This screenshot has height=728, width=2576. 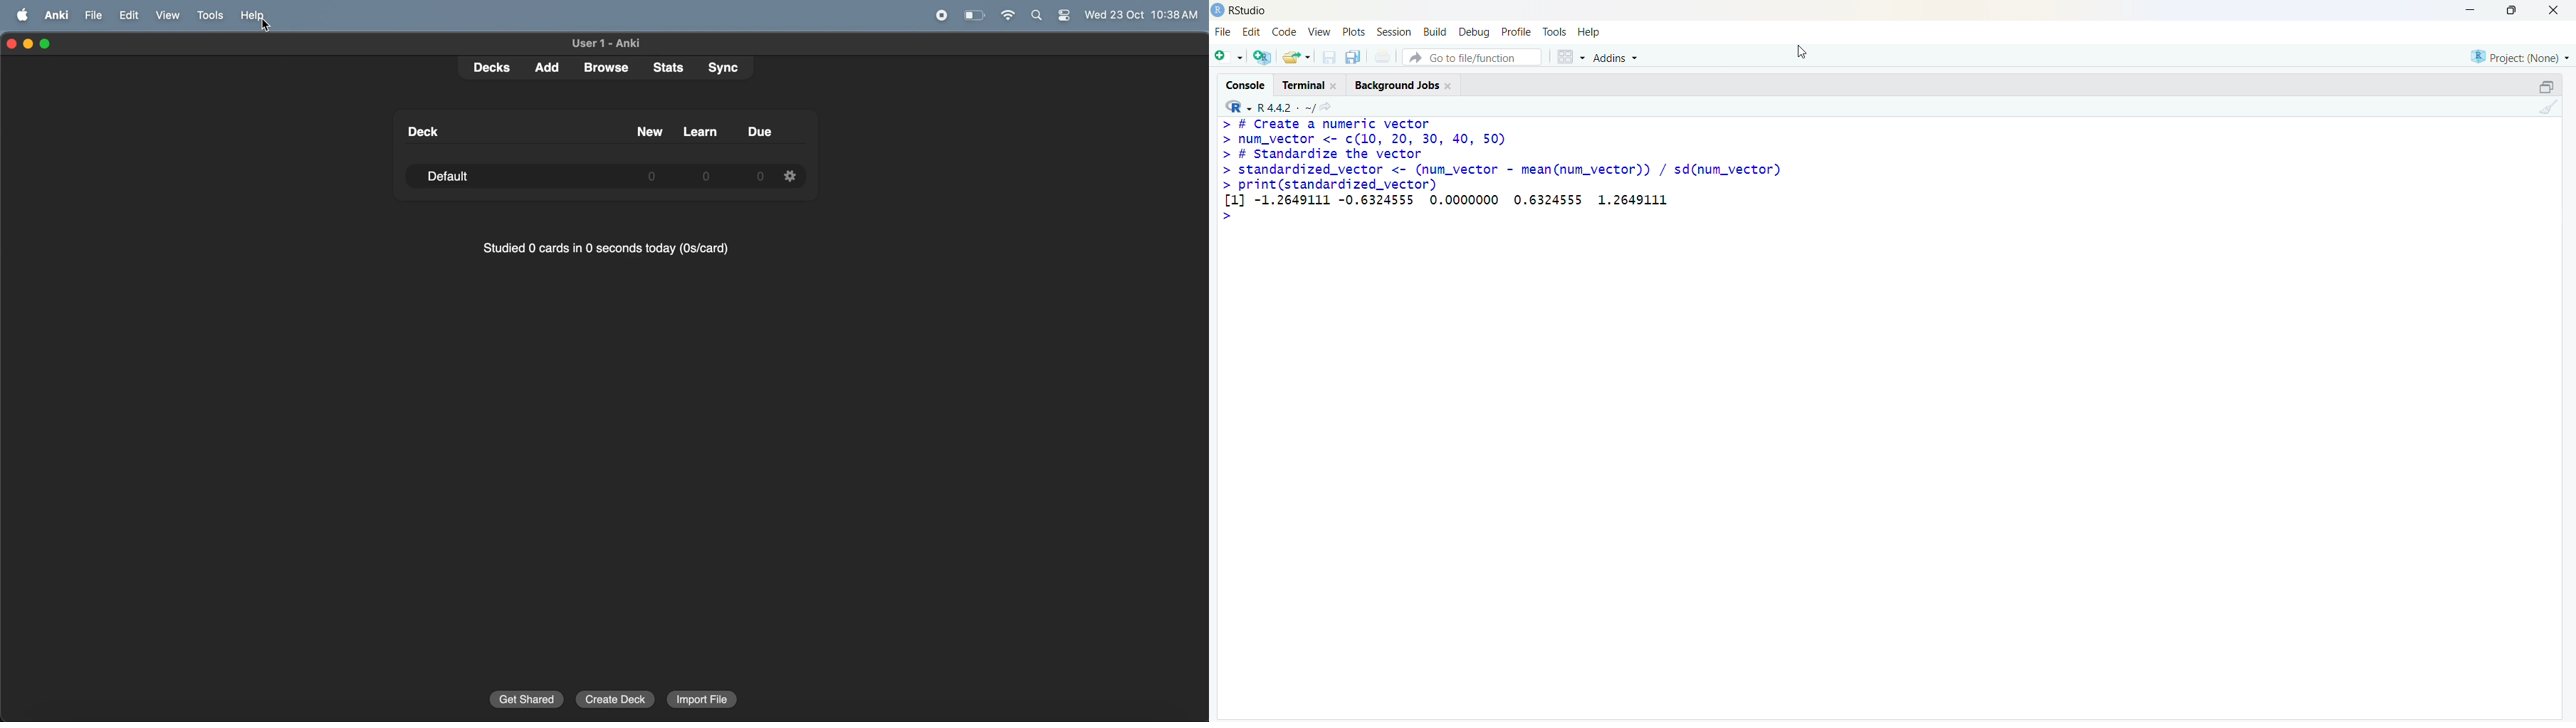 What do you see at coordinates (1326, 107) in the screenshot?
I see `share icon` at bounding box center [1326, 107].